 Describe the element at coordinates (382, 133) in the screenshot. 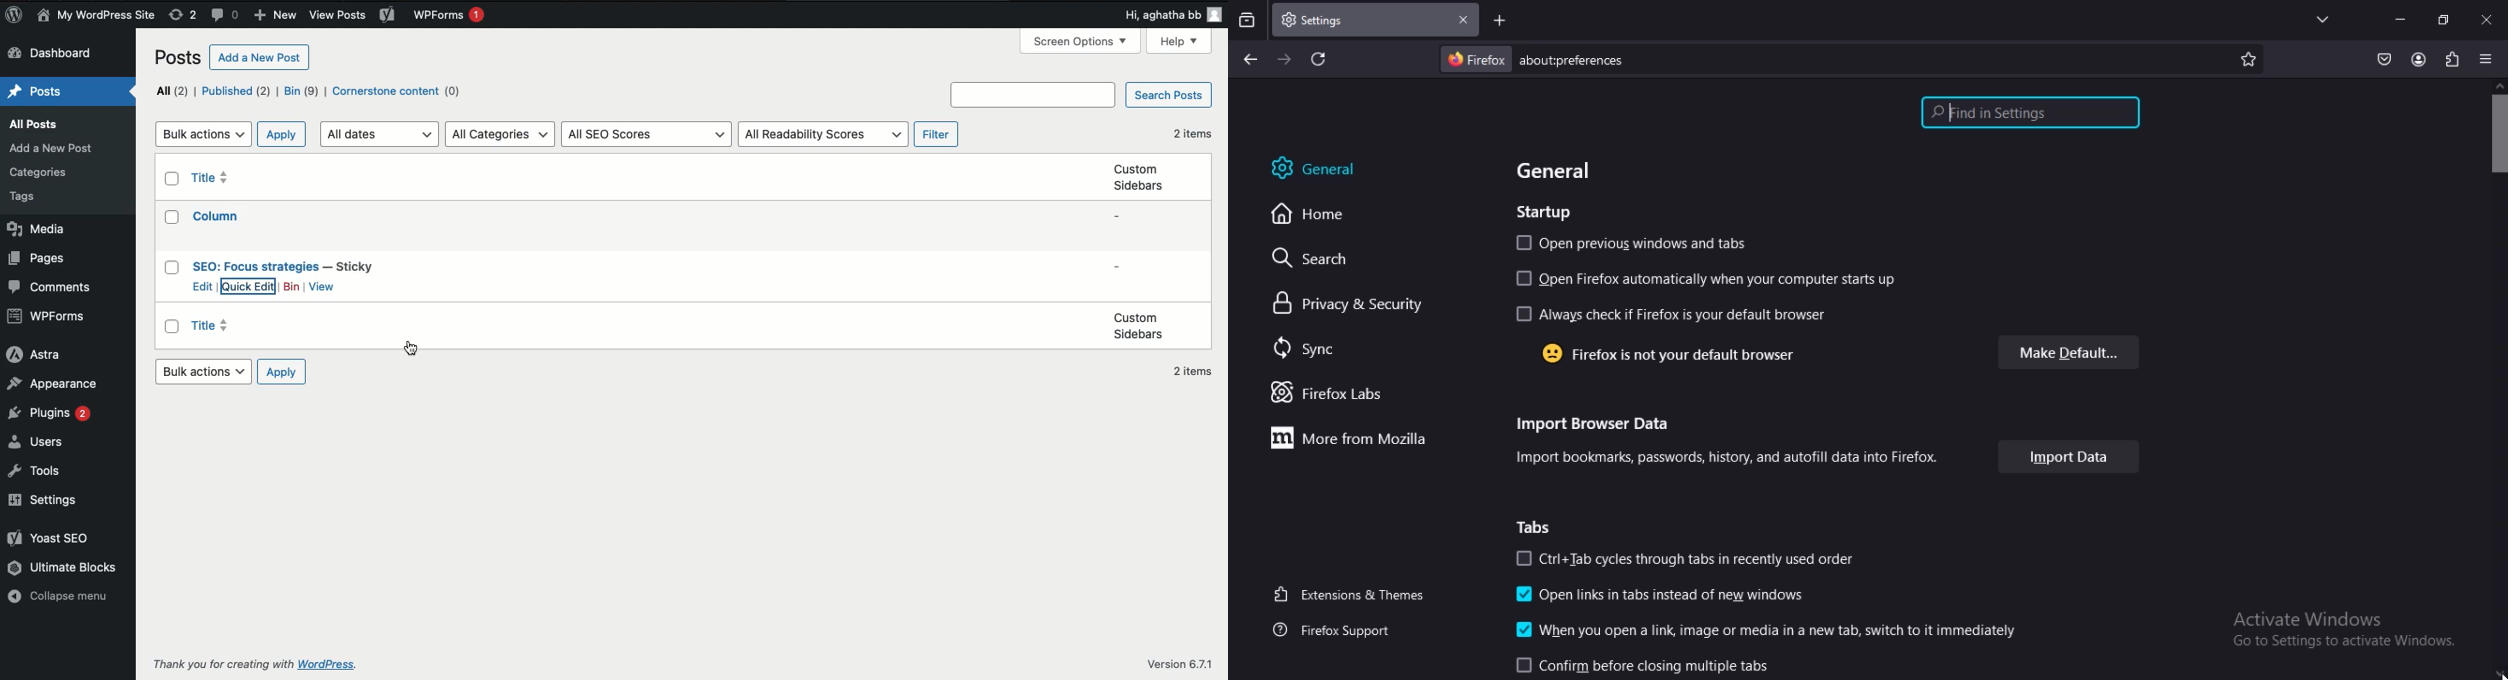

I see `All dates` at that location.